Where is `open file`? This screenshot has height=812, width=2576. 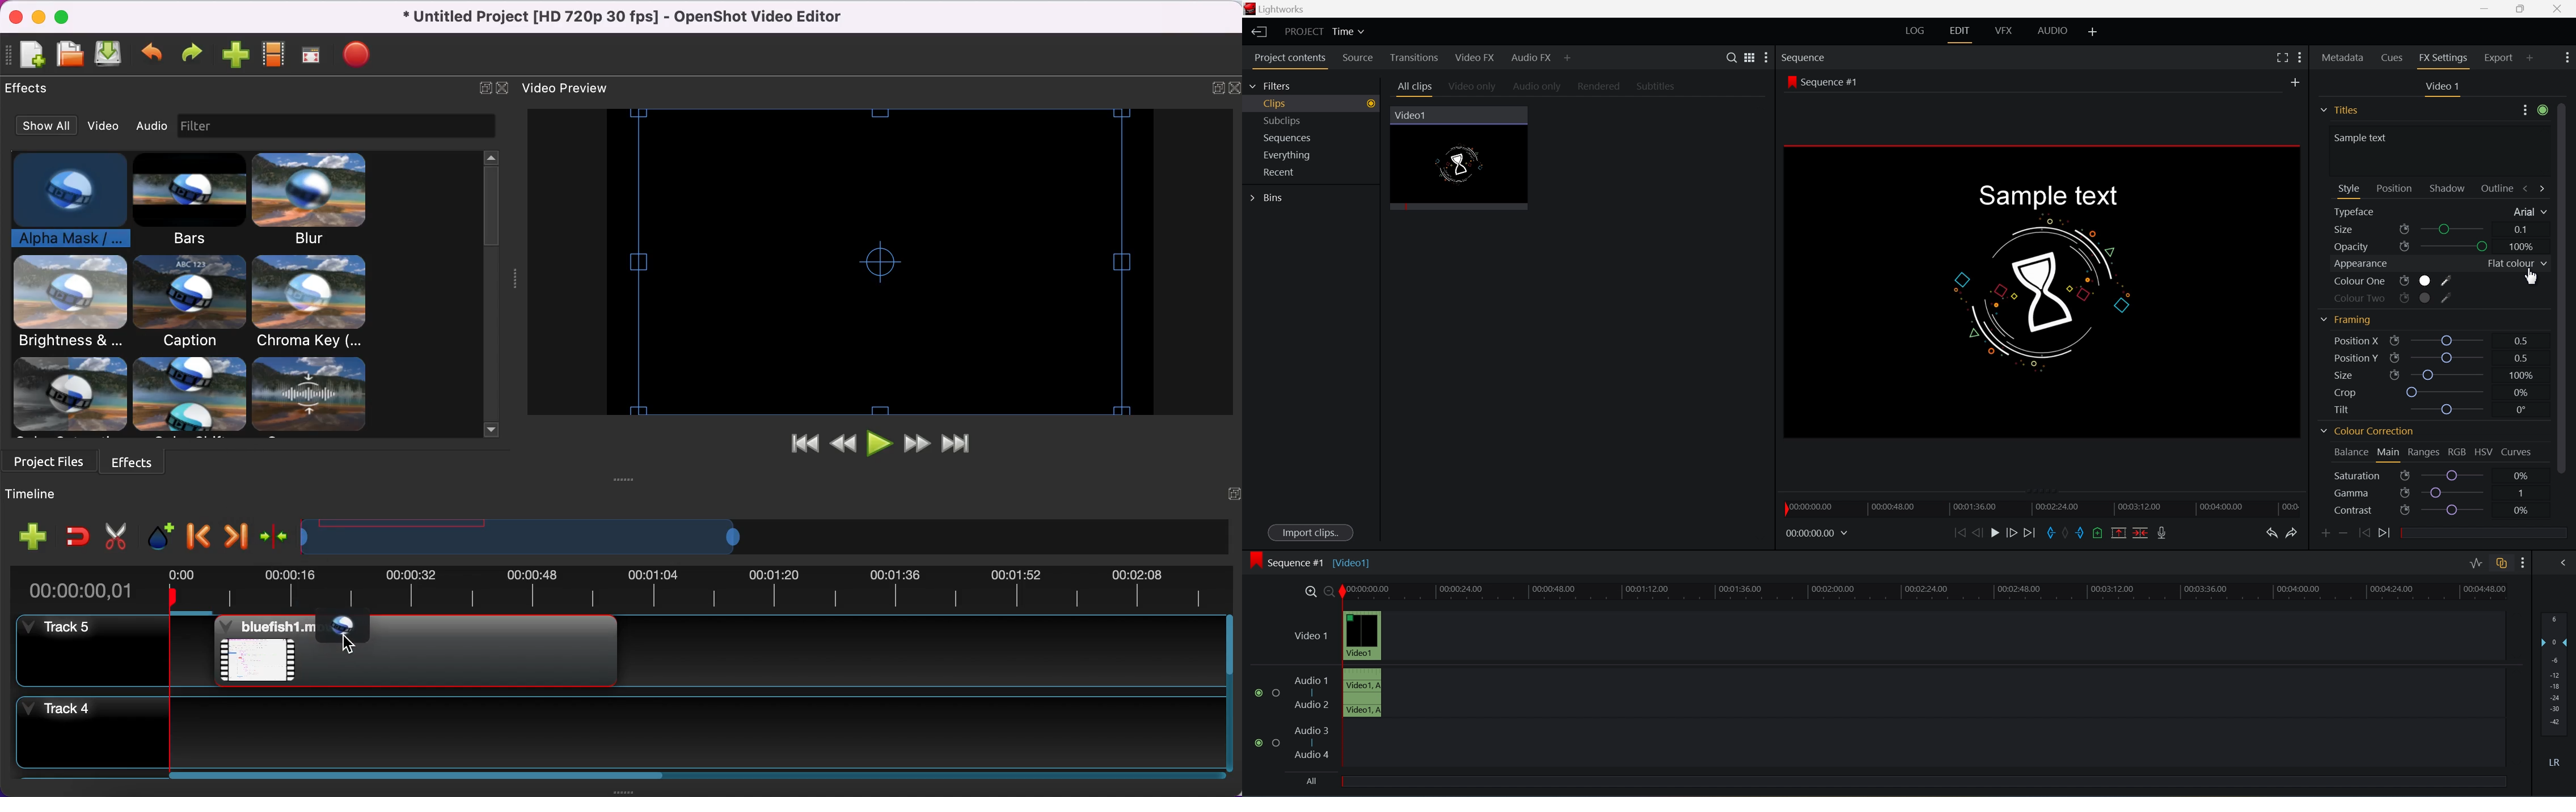 open file is located at coordinates (70, 56).